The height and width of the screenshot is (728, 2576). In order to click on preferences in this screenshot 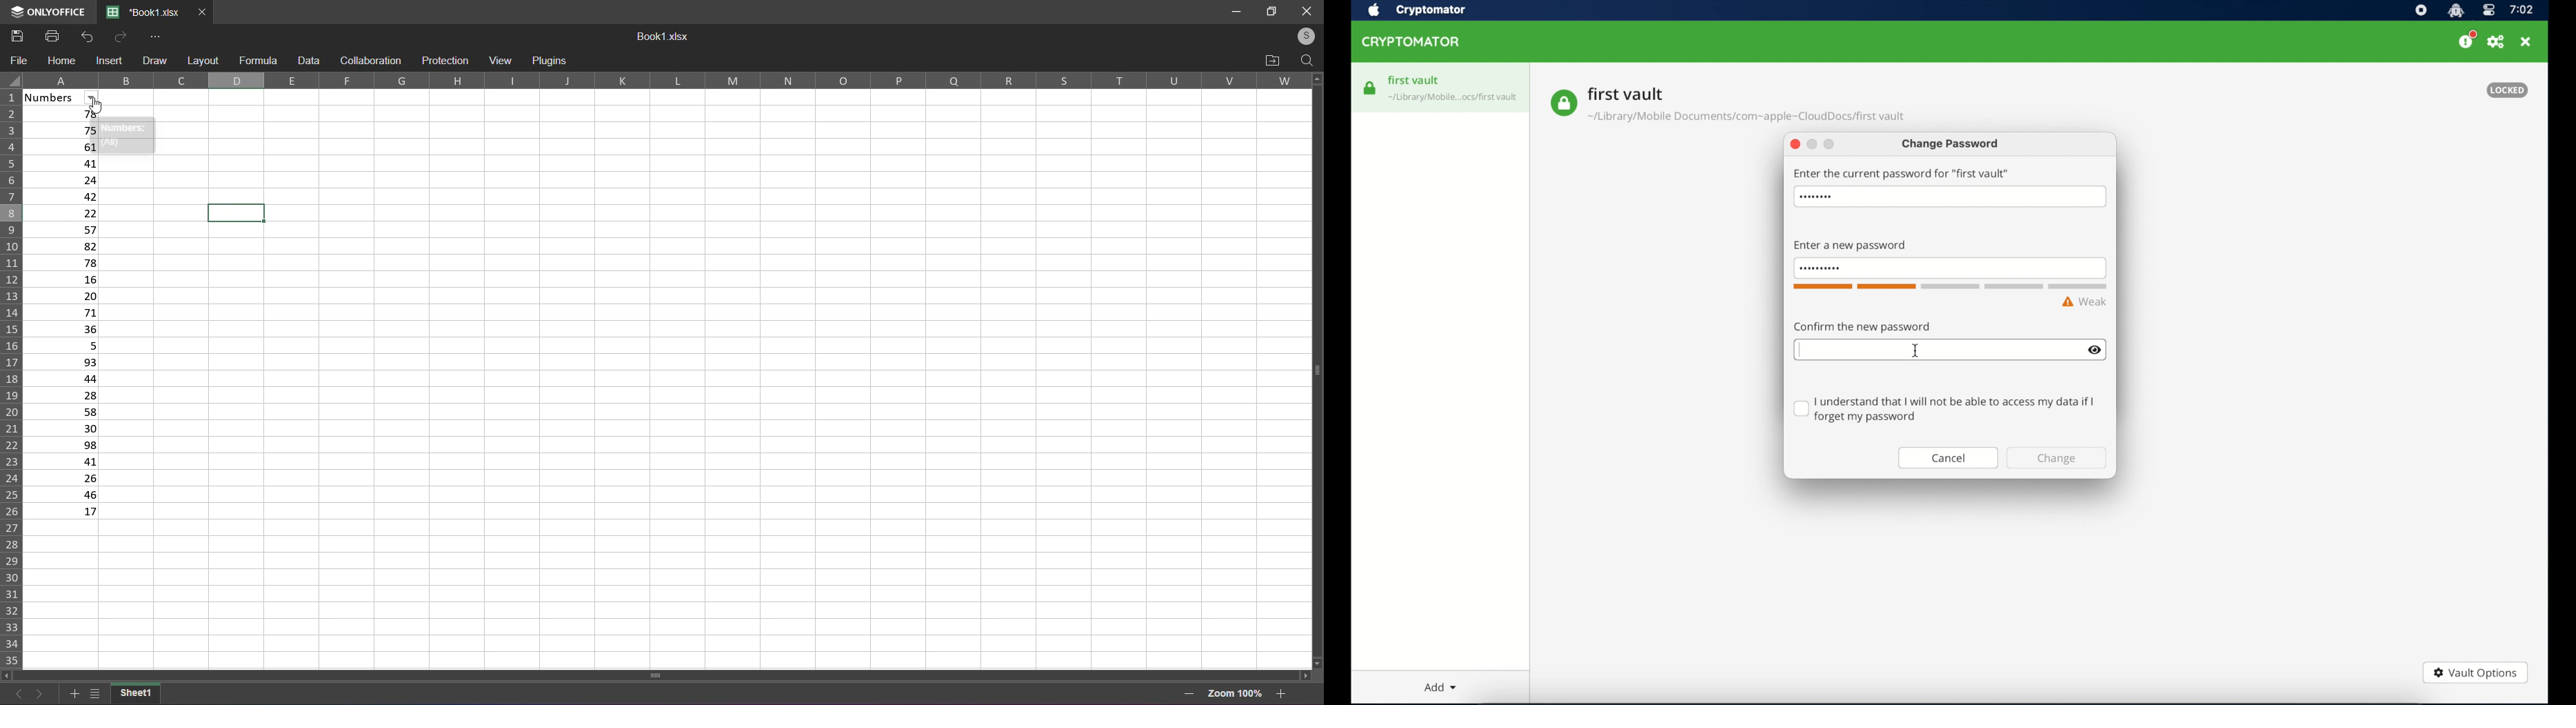, I will do `click(2496, 42)`.